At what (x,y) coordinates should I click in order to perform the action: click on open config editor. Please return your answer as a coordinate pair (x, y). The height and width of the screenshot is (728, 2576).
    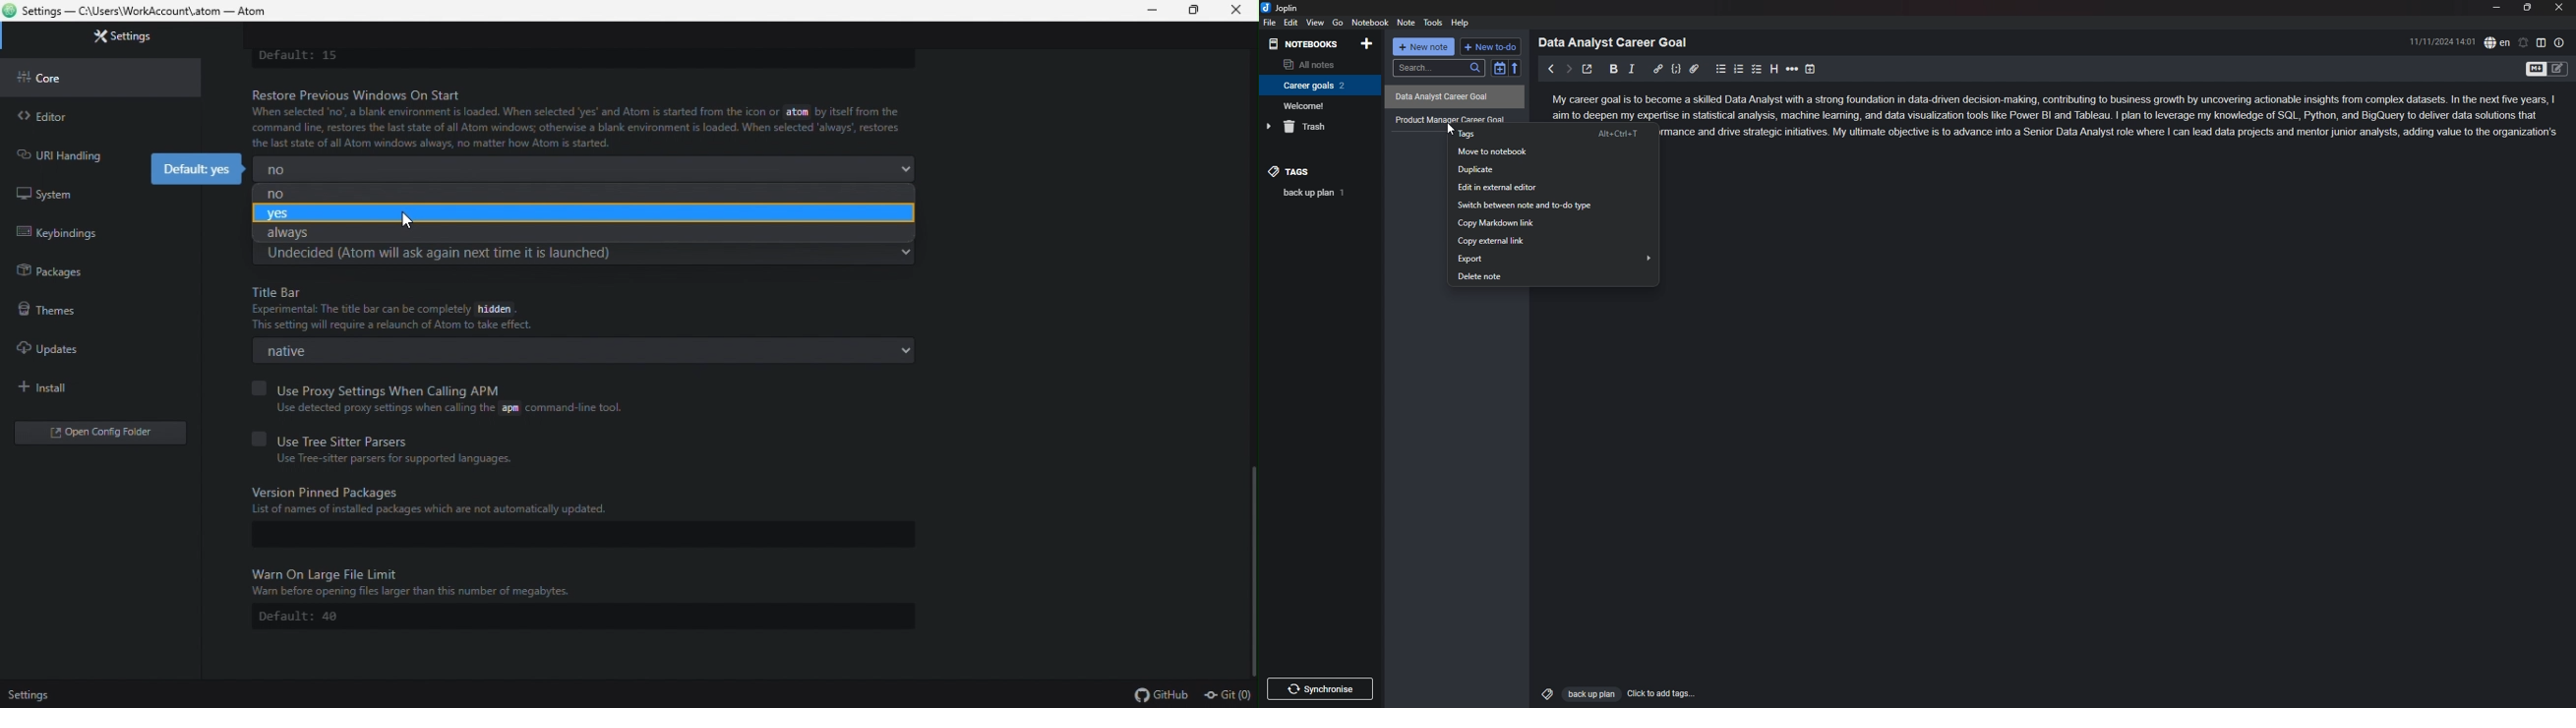
    Looking at the image, I should click on (98, 432).